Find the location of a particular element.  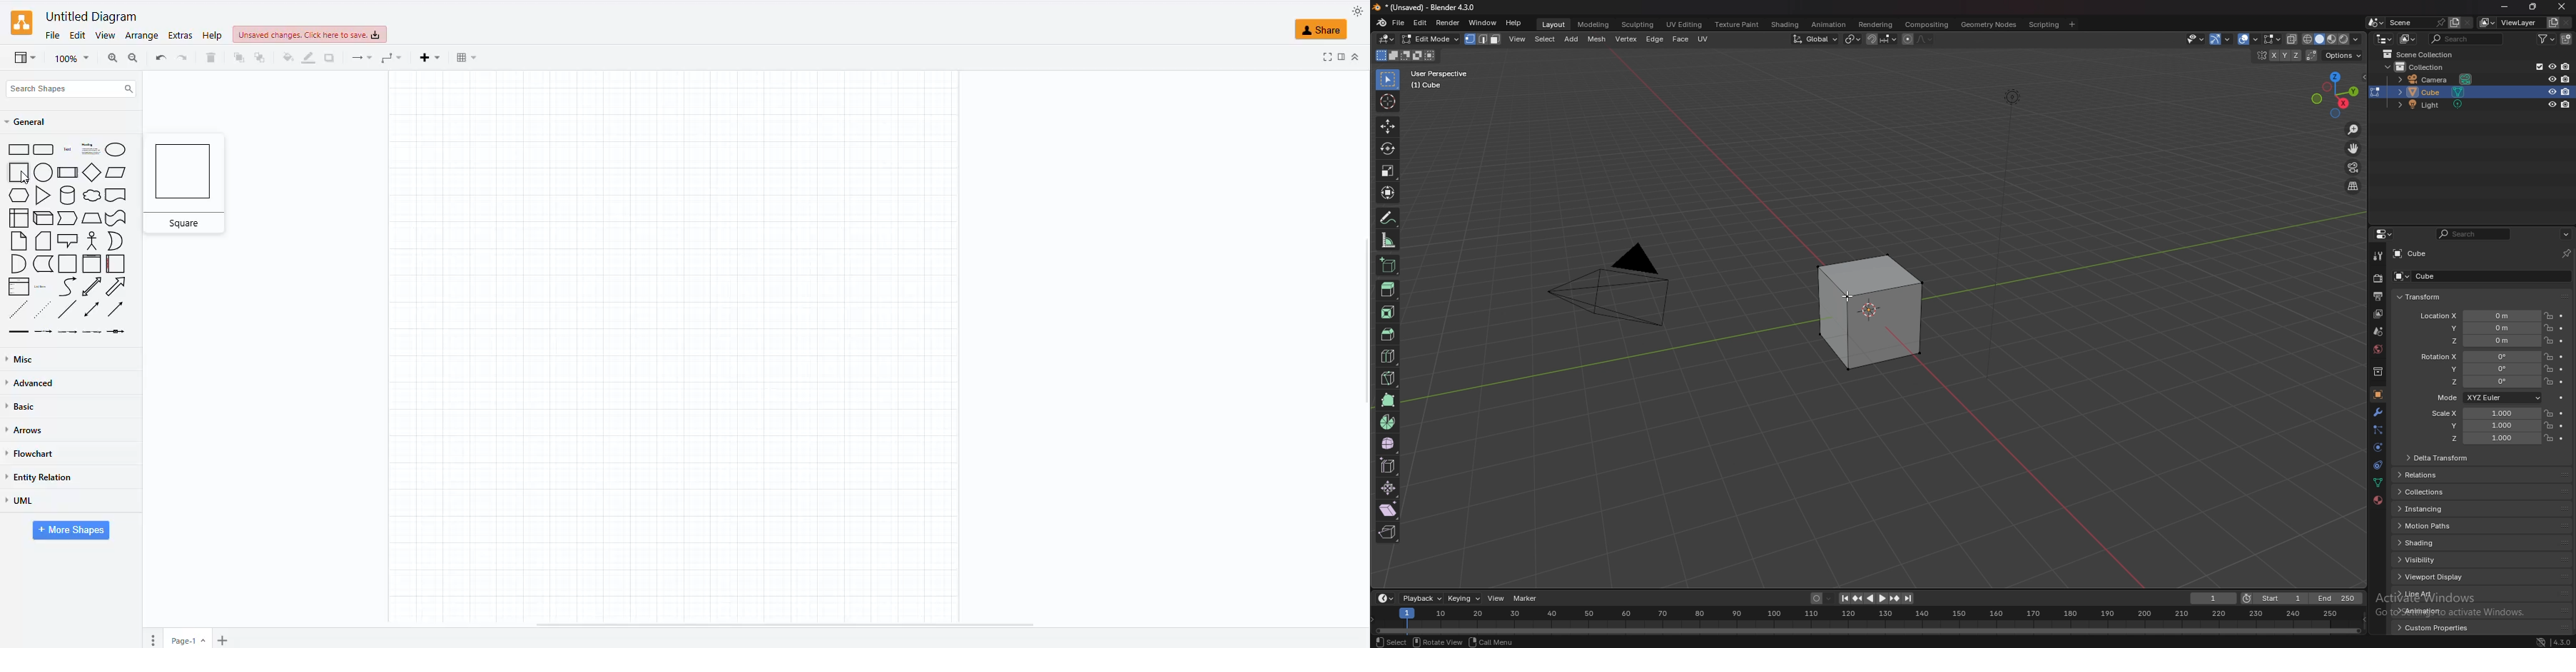

inset faces is located at coordinates (1388, 313).